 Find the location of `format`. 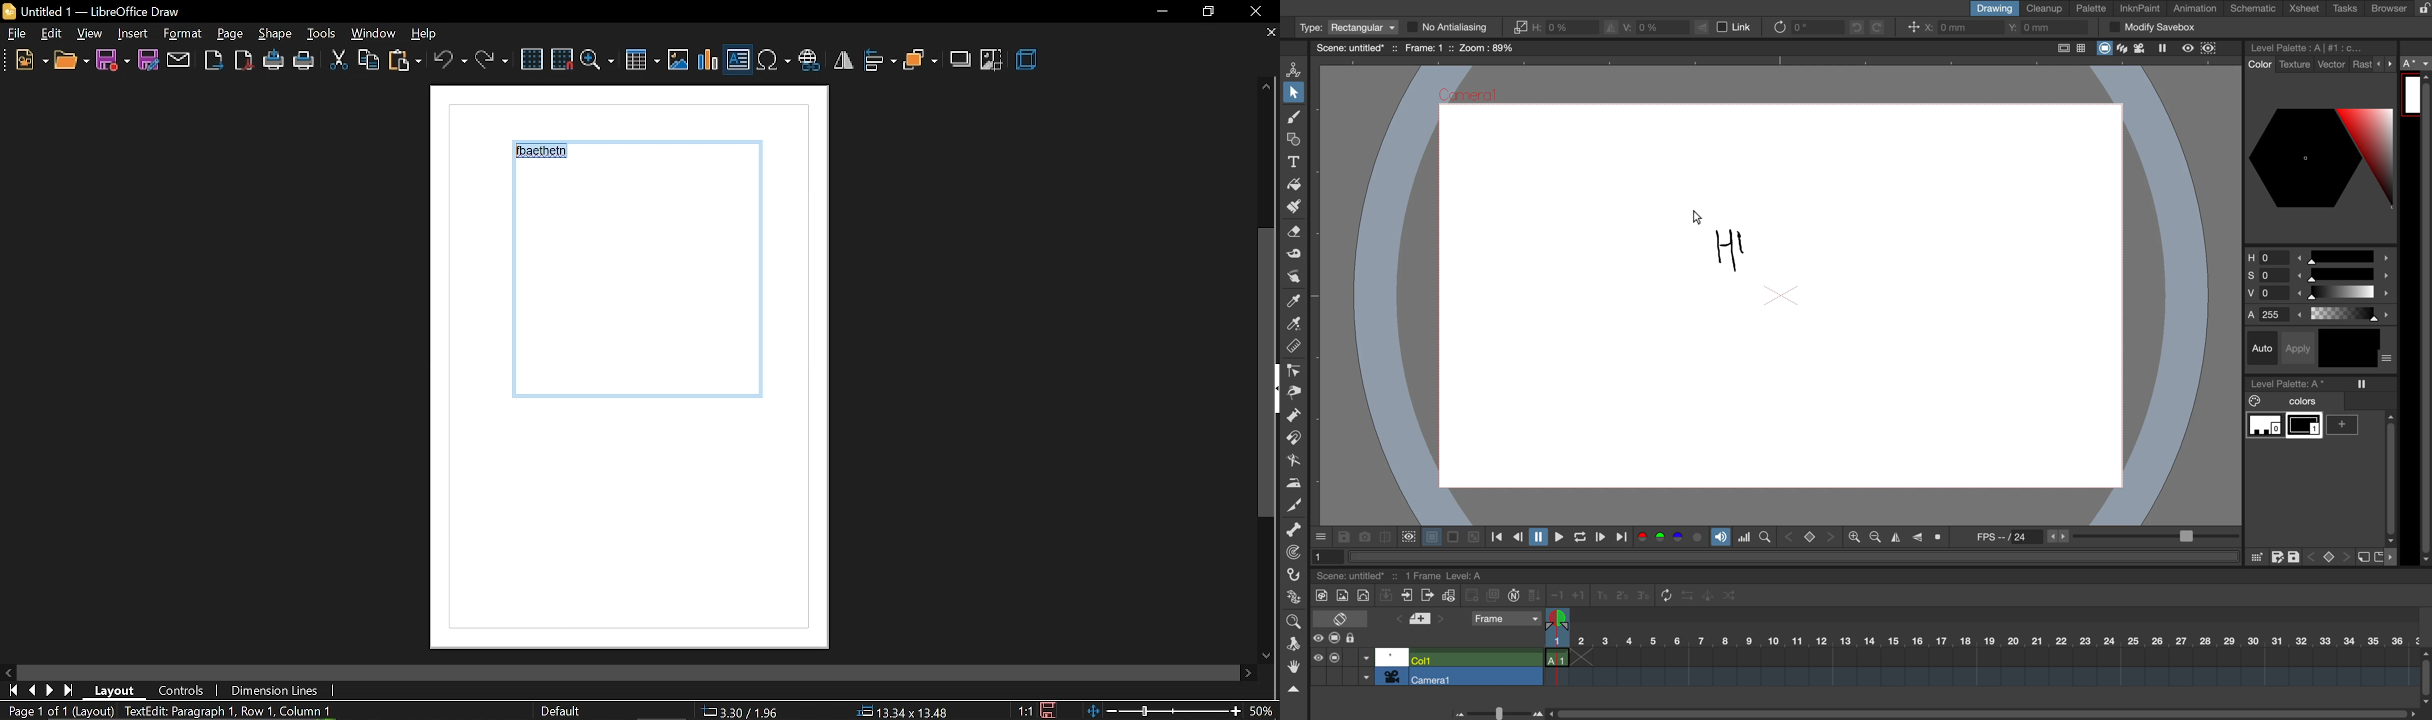

format is located at coordinates (231, 34).